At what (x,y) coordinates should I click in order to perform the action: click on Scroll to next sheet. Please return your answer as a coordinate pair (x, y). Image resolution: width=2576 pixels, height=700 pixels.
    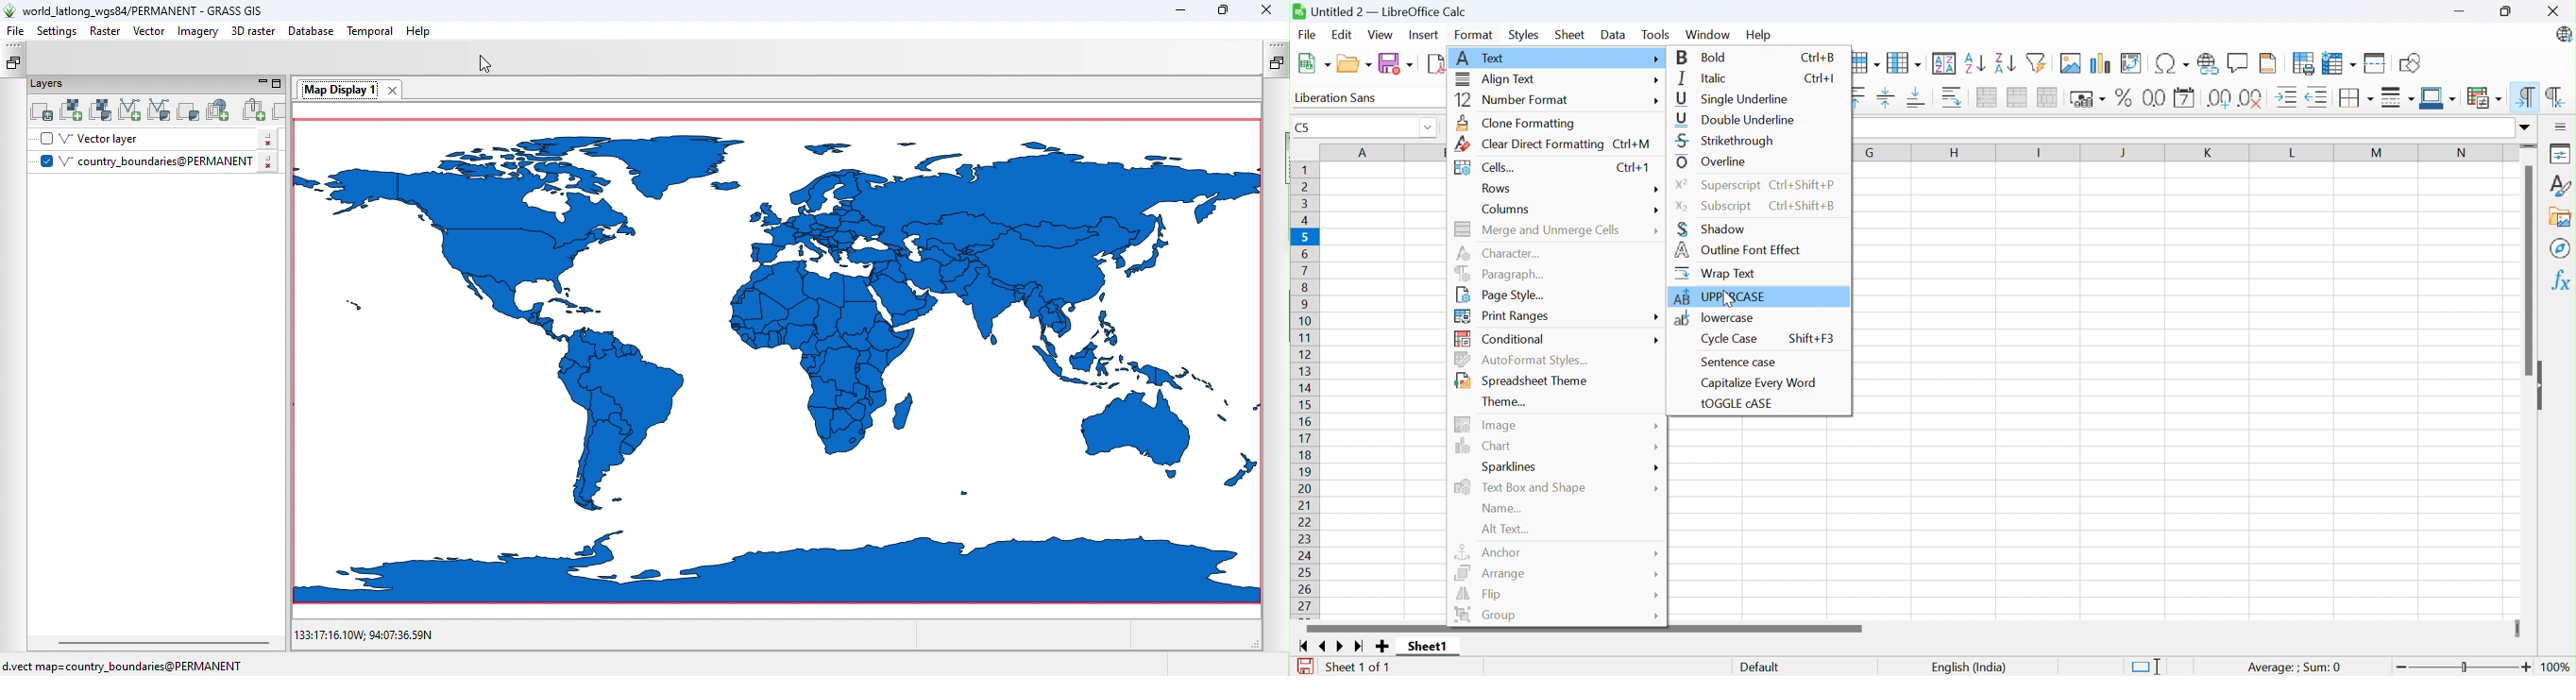
    Looking at the image, I should click on (1339, 648).